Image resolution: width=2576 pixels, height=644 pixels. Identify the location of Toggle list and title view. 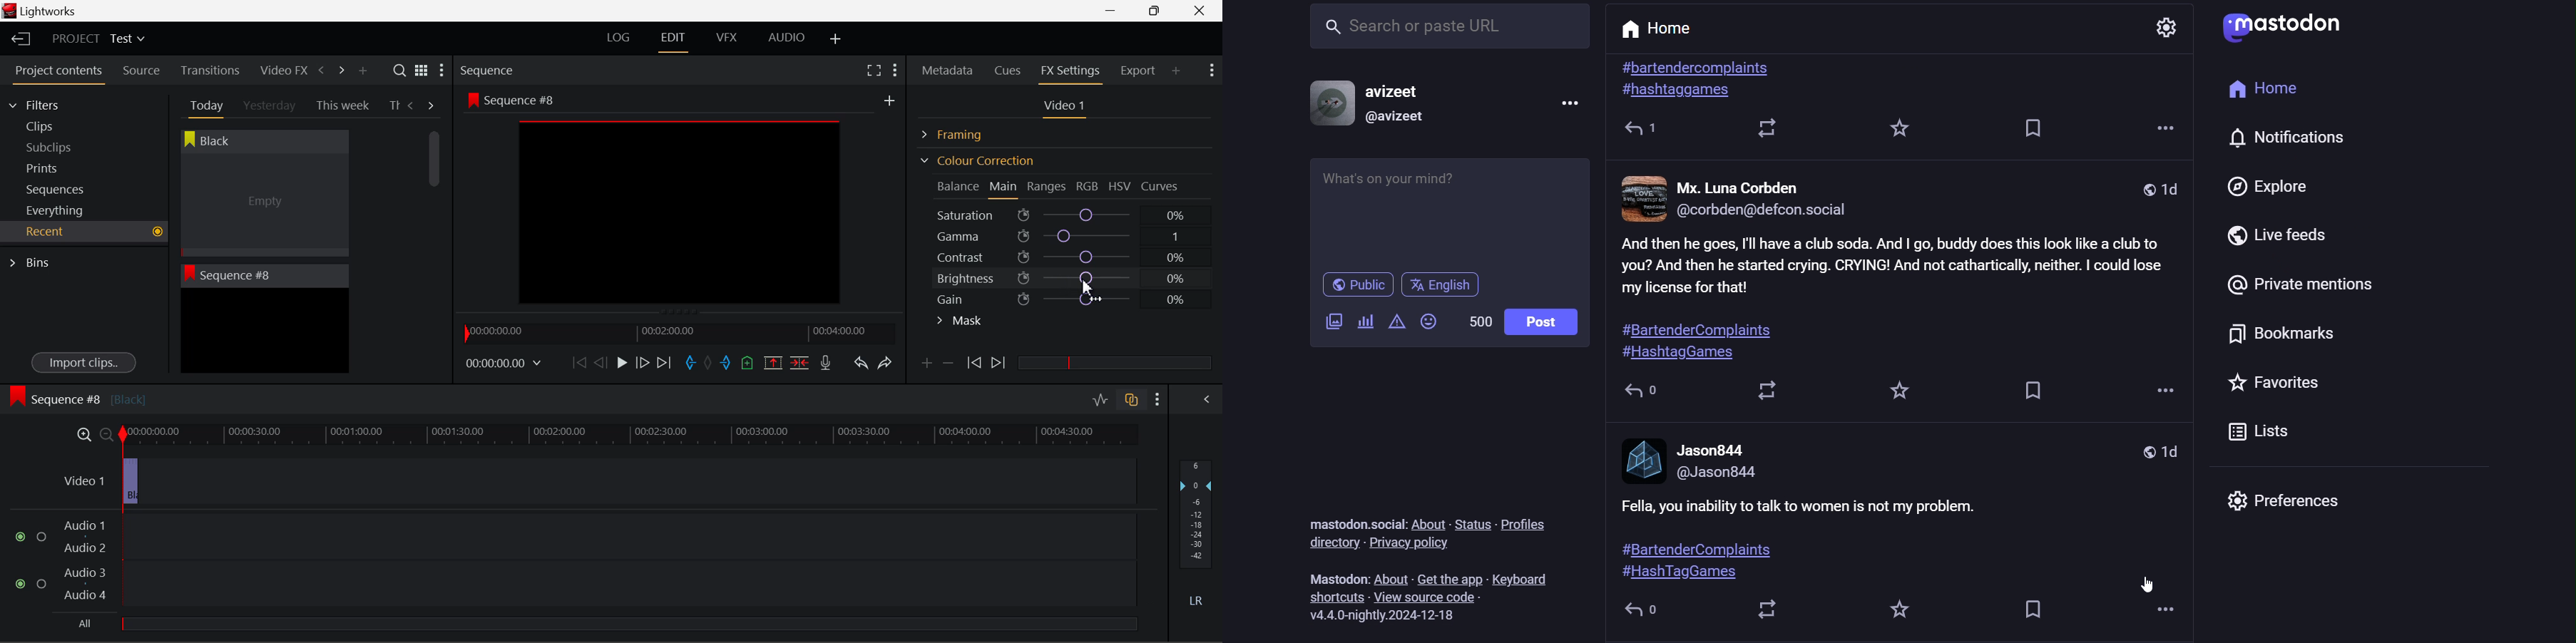
(422, 70).